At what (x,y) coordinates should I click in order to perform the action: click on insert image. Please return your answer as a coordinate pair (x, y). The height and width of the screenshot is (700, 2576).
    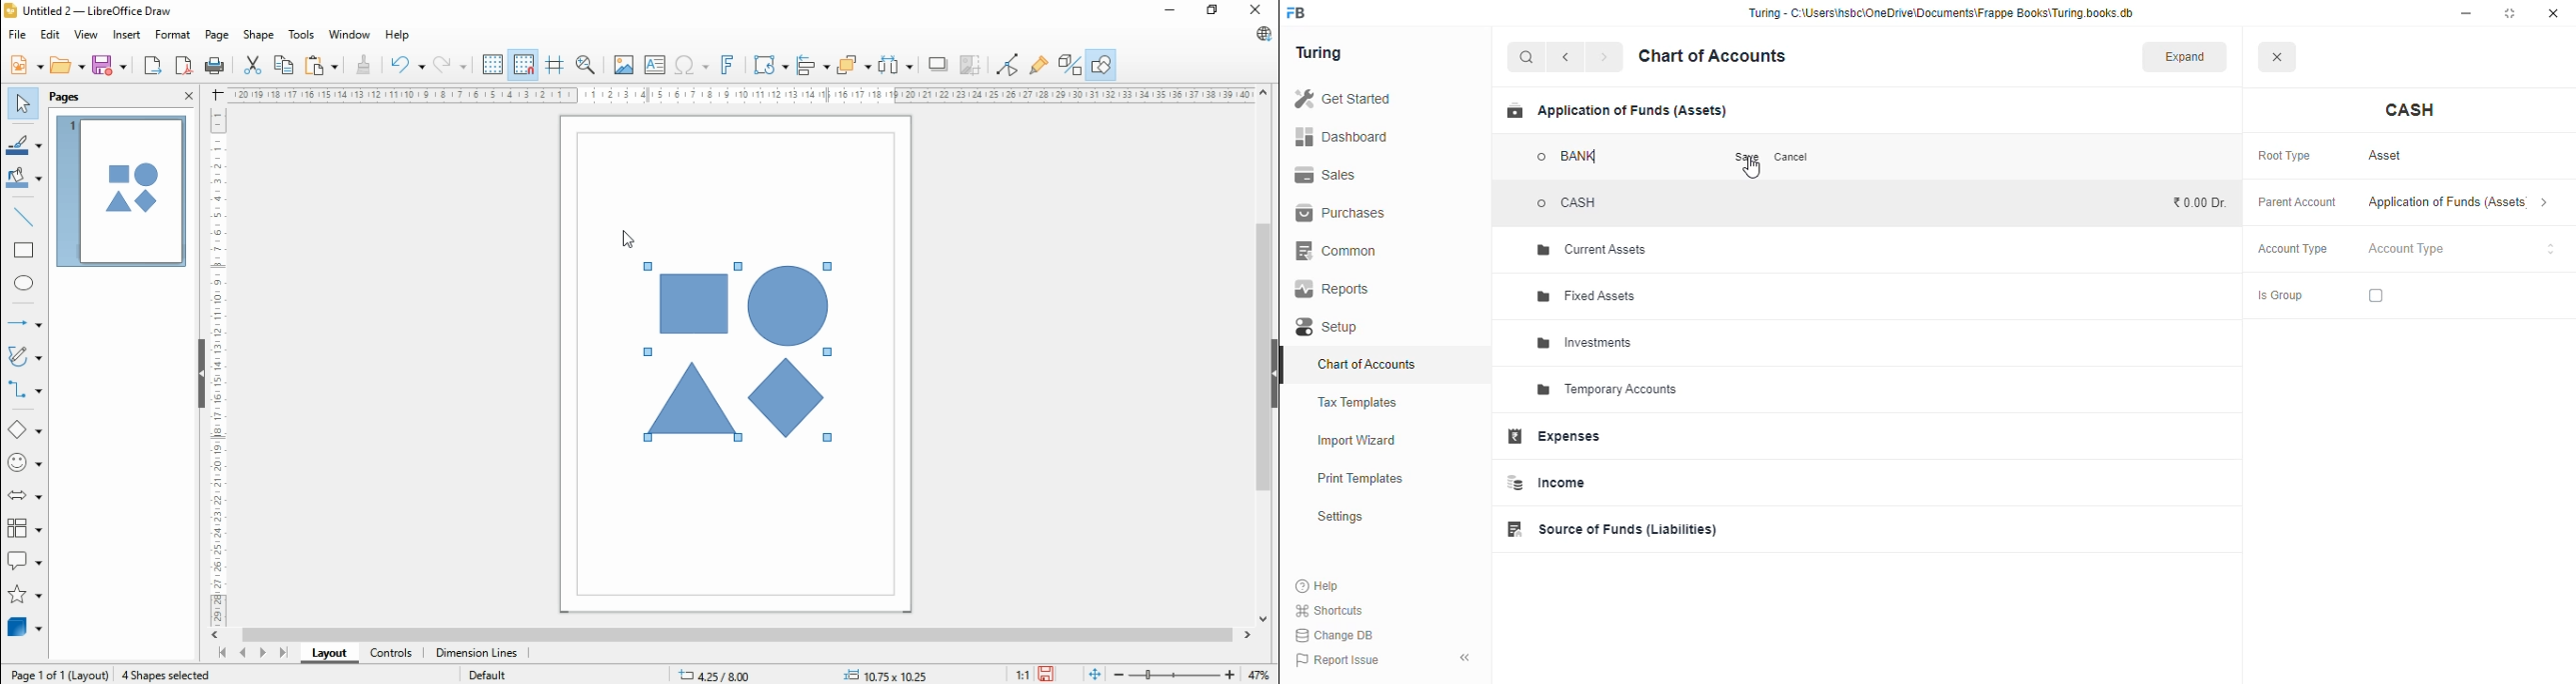
    Looking at the image, I should click on (624, 66).